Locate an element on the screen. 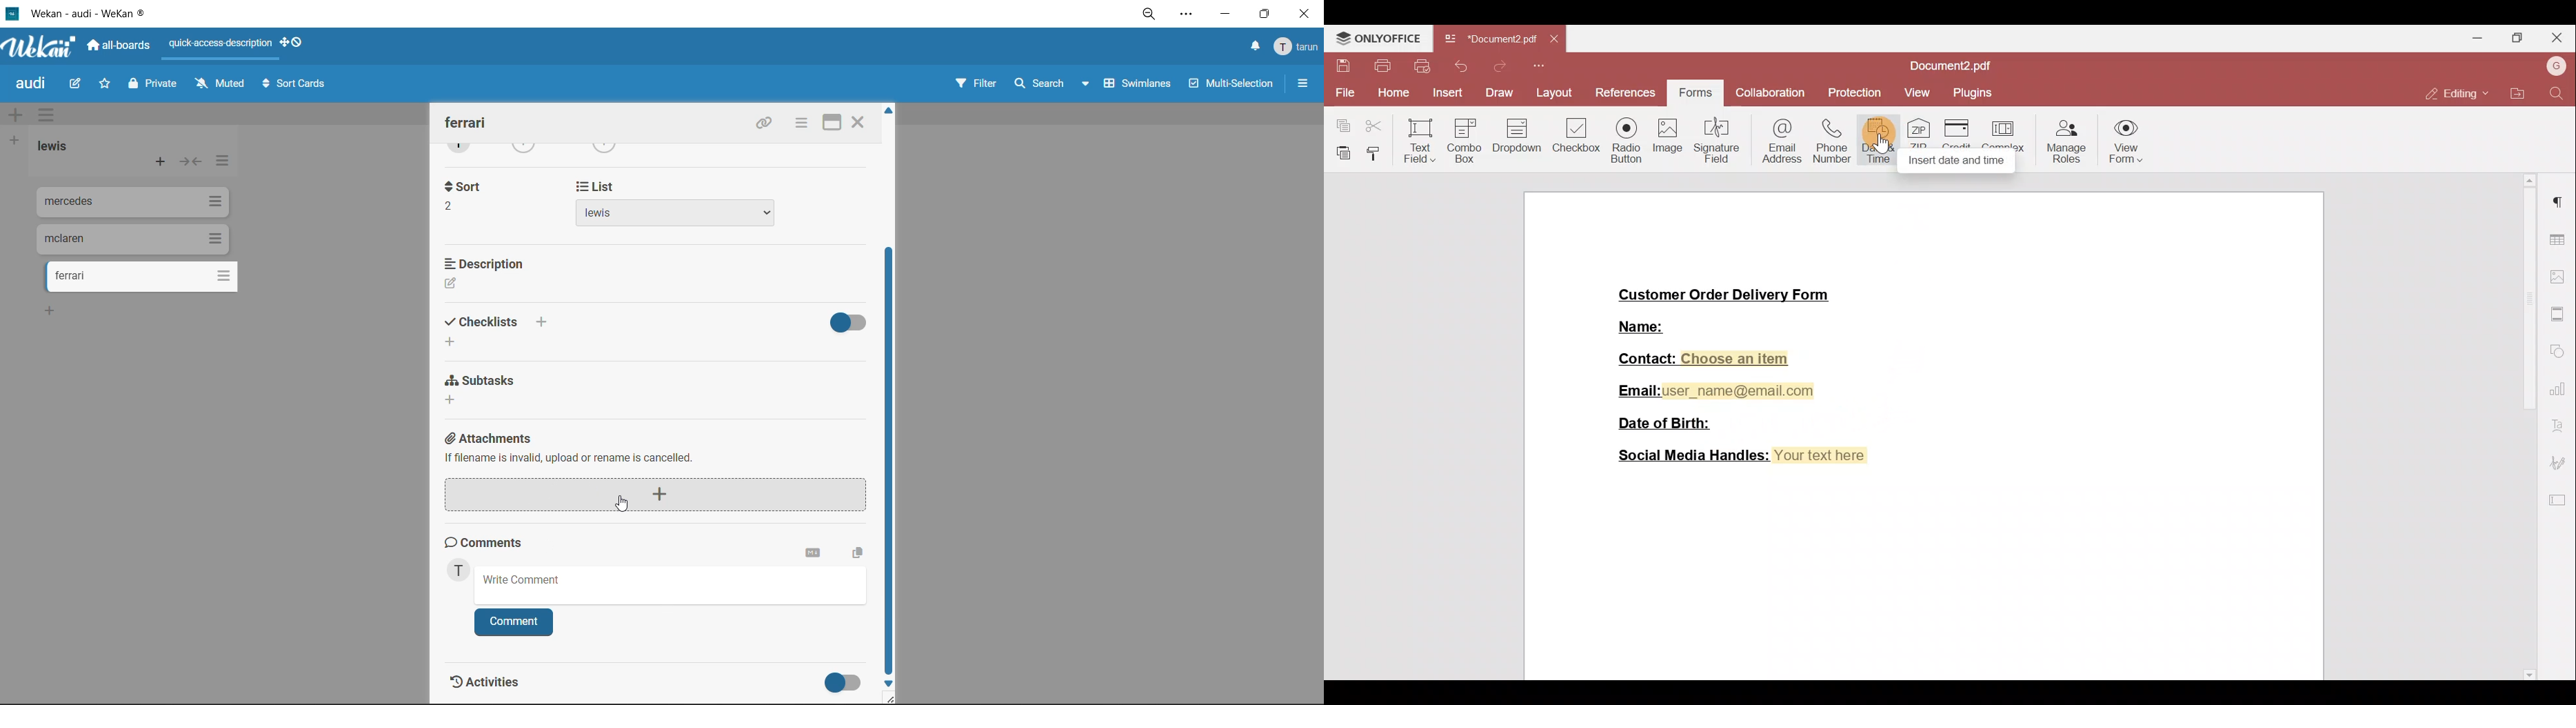 Image resolution: width=2576 pixels, height=728 pixels. Signature field is located at coordinates (1719, 138).